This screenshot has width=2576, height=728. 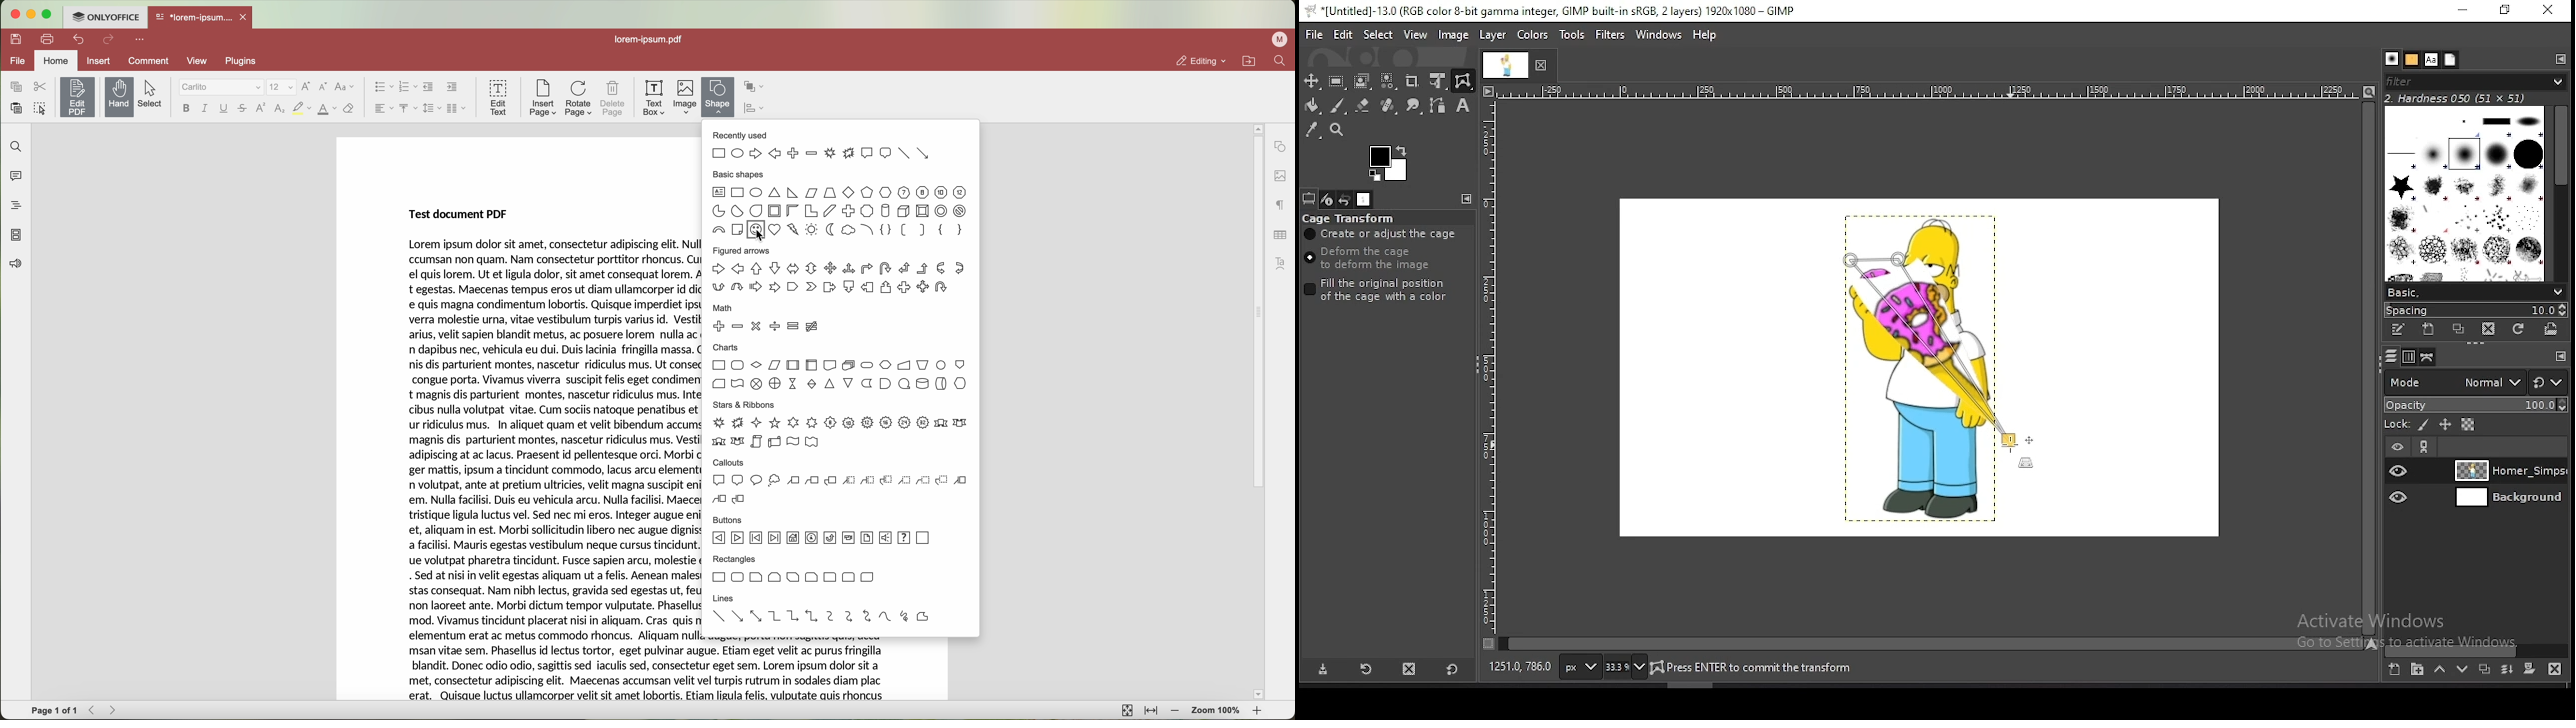 I want to click on close program, so click(x=16, y=14).